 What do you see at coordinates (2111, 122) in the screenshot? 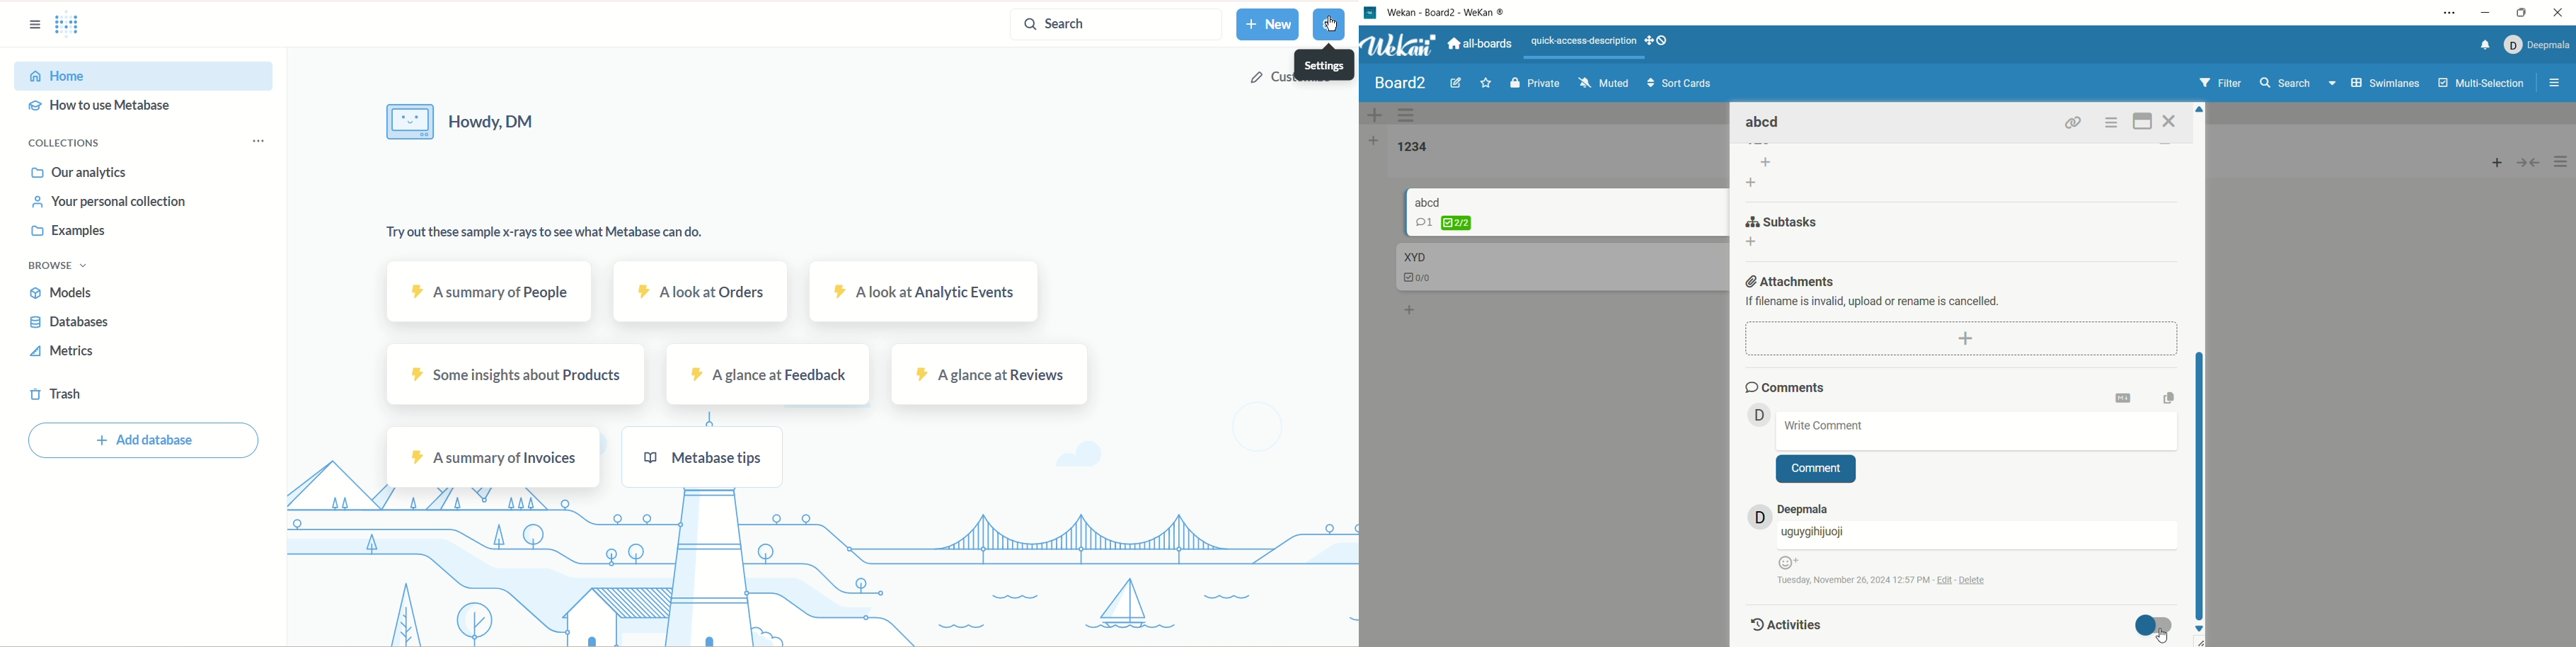
I see `options` at bounding box center [2111, 122].